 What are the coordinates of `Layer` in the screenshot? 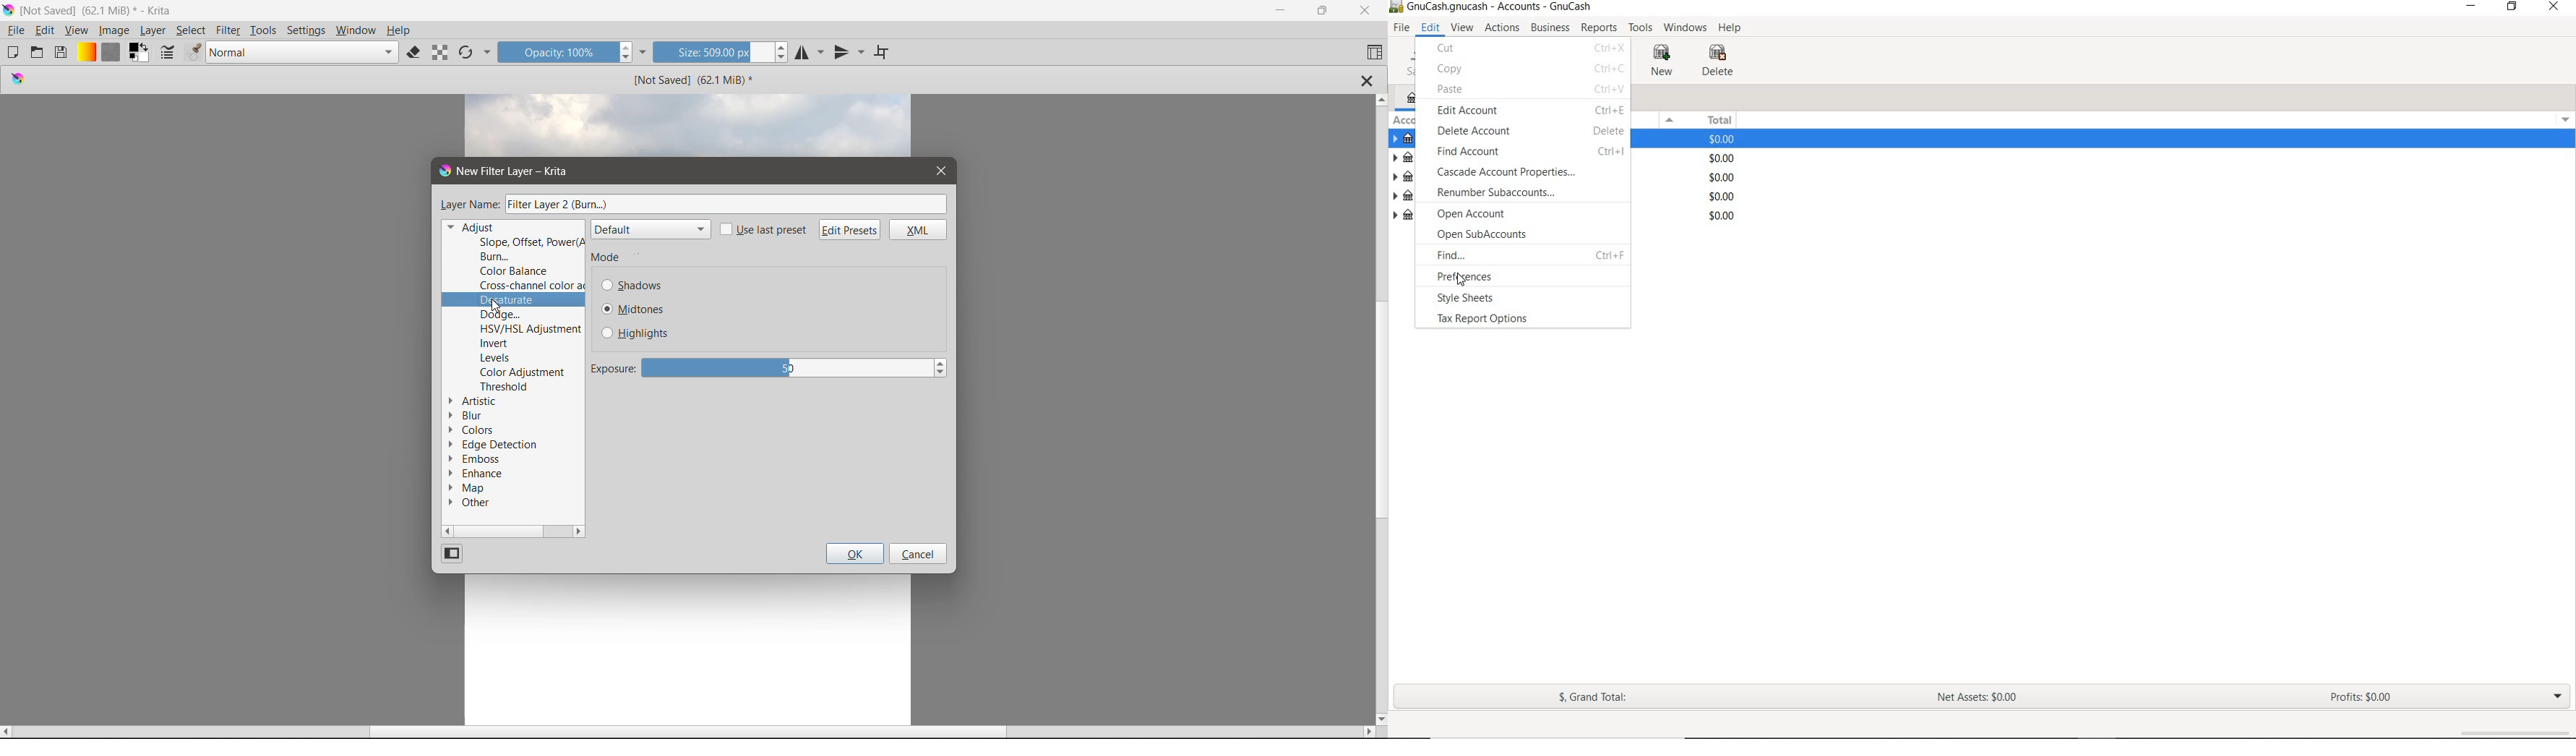 It's located at (155, 30).